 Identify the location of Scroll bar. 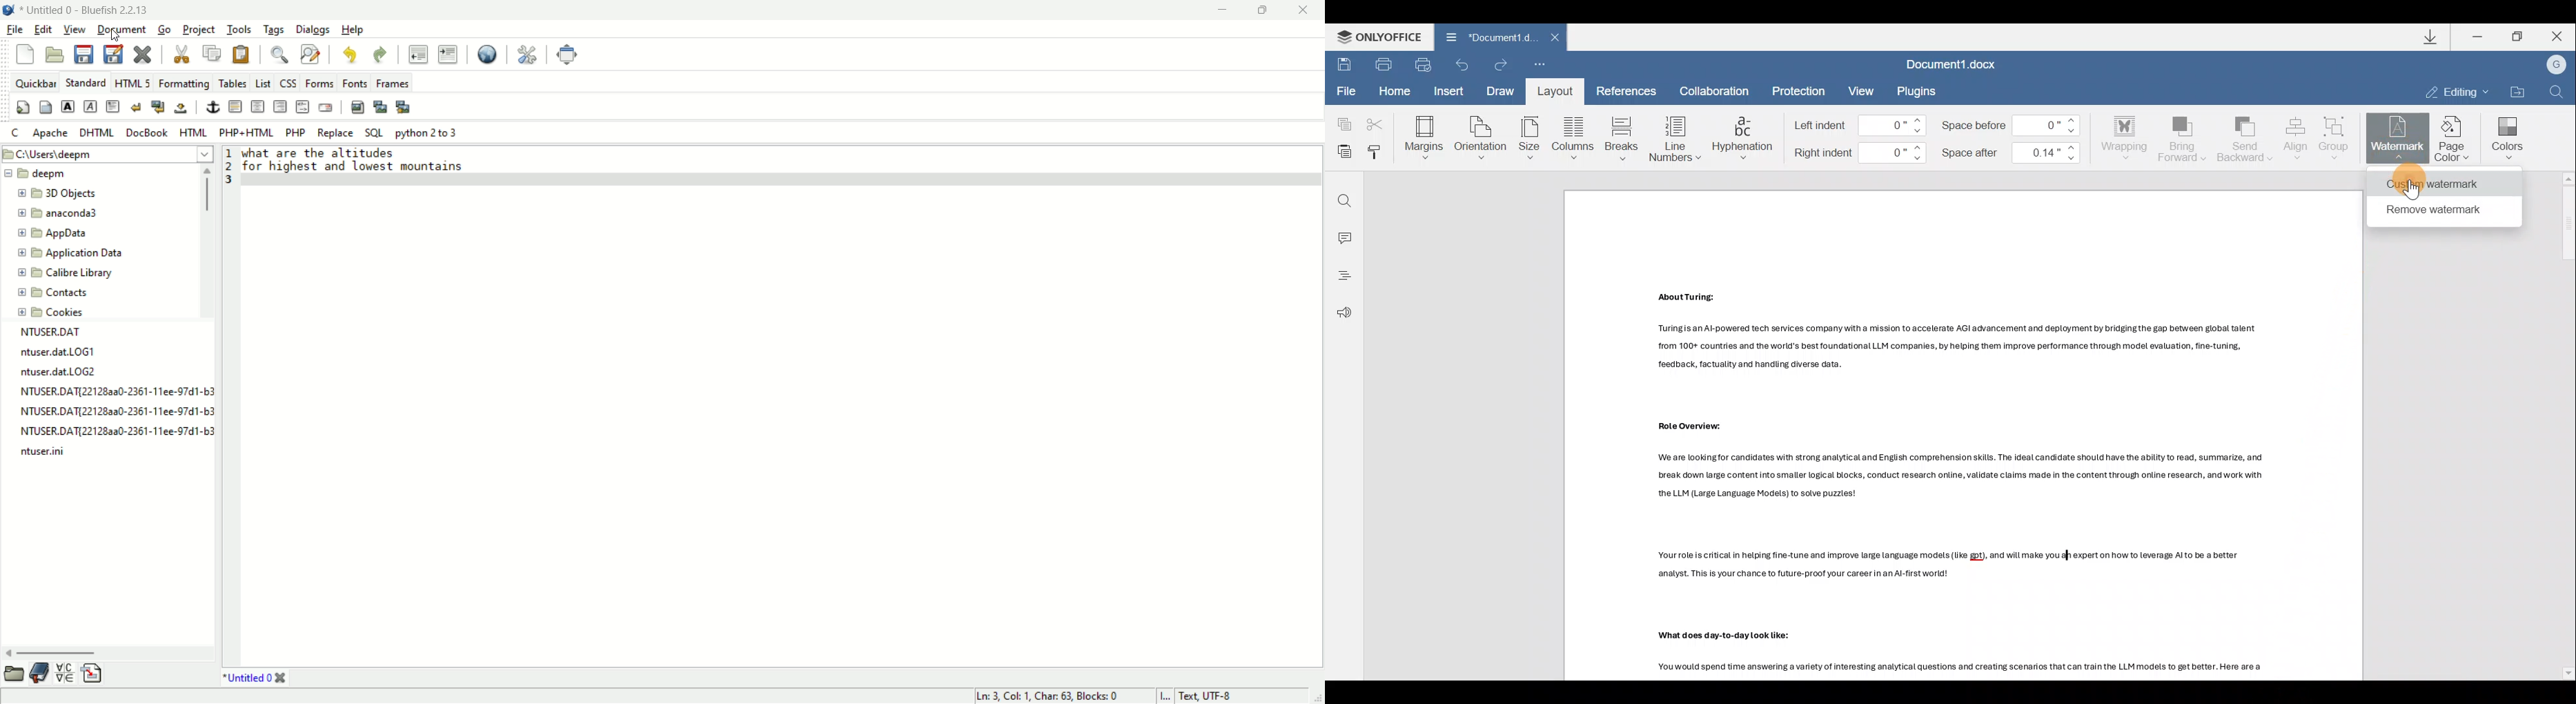
(2563, 424).